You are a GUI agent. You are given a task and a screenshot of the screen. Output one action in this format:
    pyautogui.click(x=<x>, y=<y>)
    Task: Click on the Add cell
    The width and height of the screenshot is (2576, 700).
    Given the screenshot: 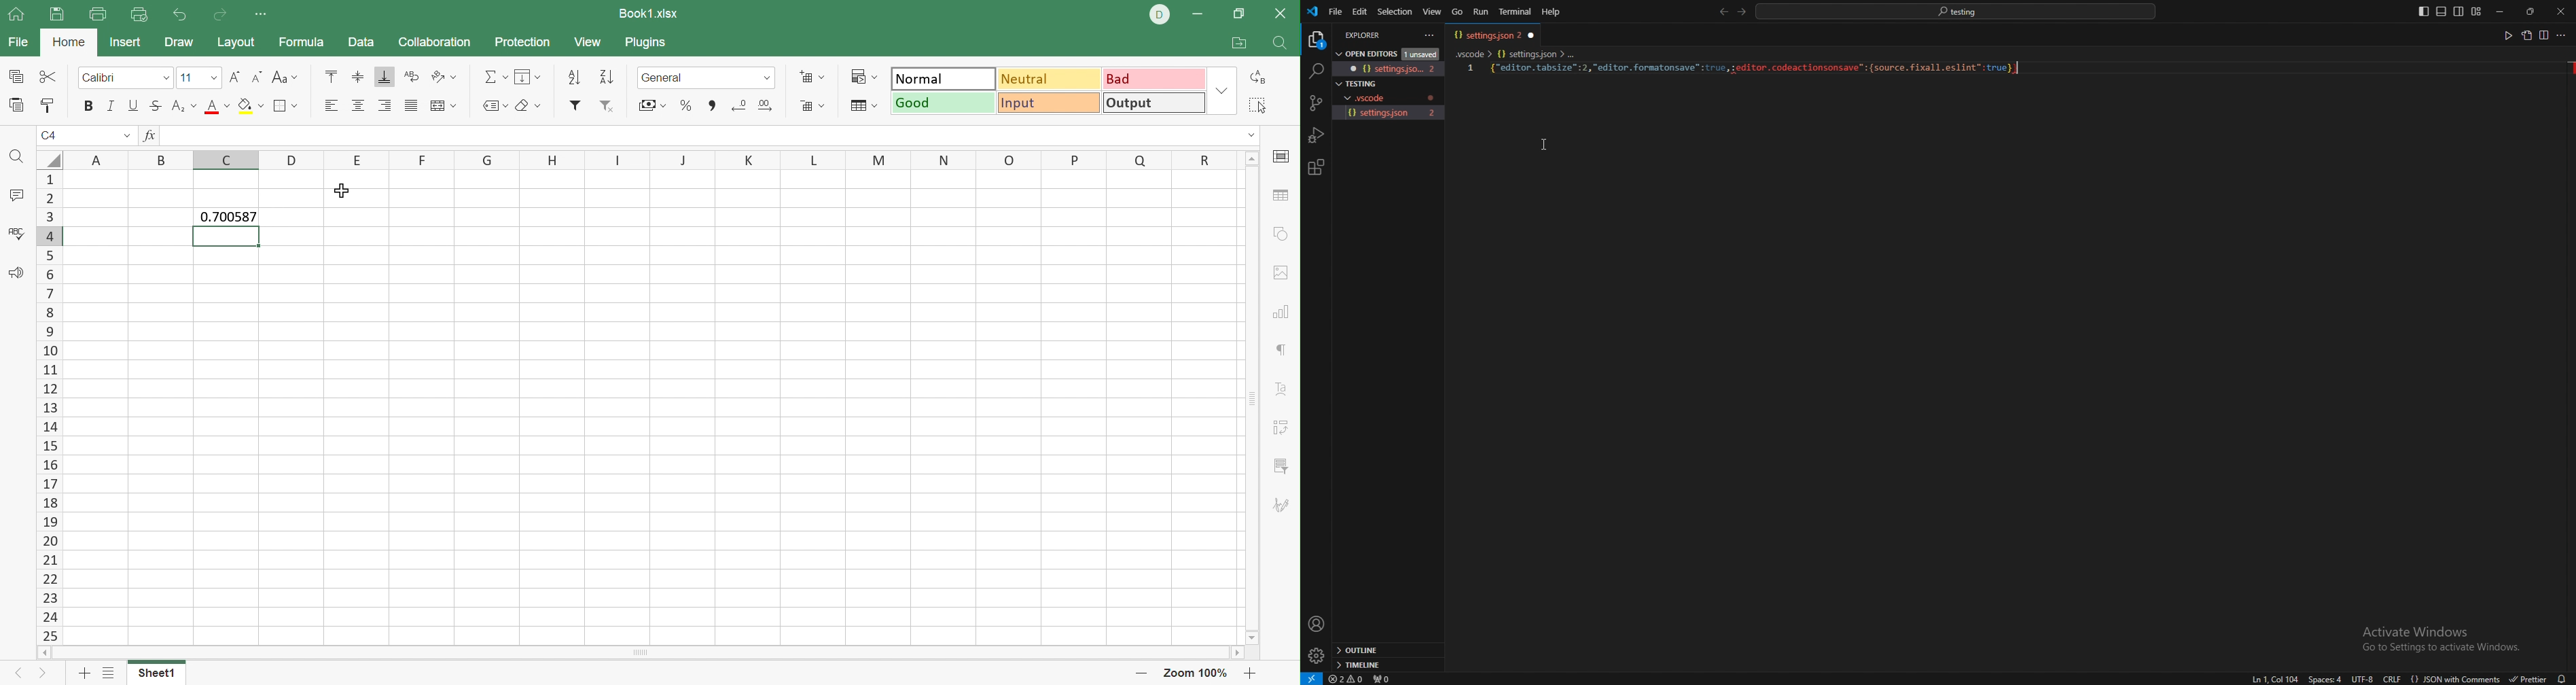 What is the action you would take?
    pyautogui.click(x=810, y=76)
    